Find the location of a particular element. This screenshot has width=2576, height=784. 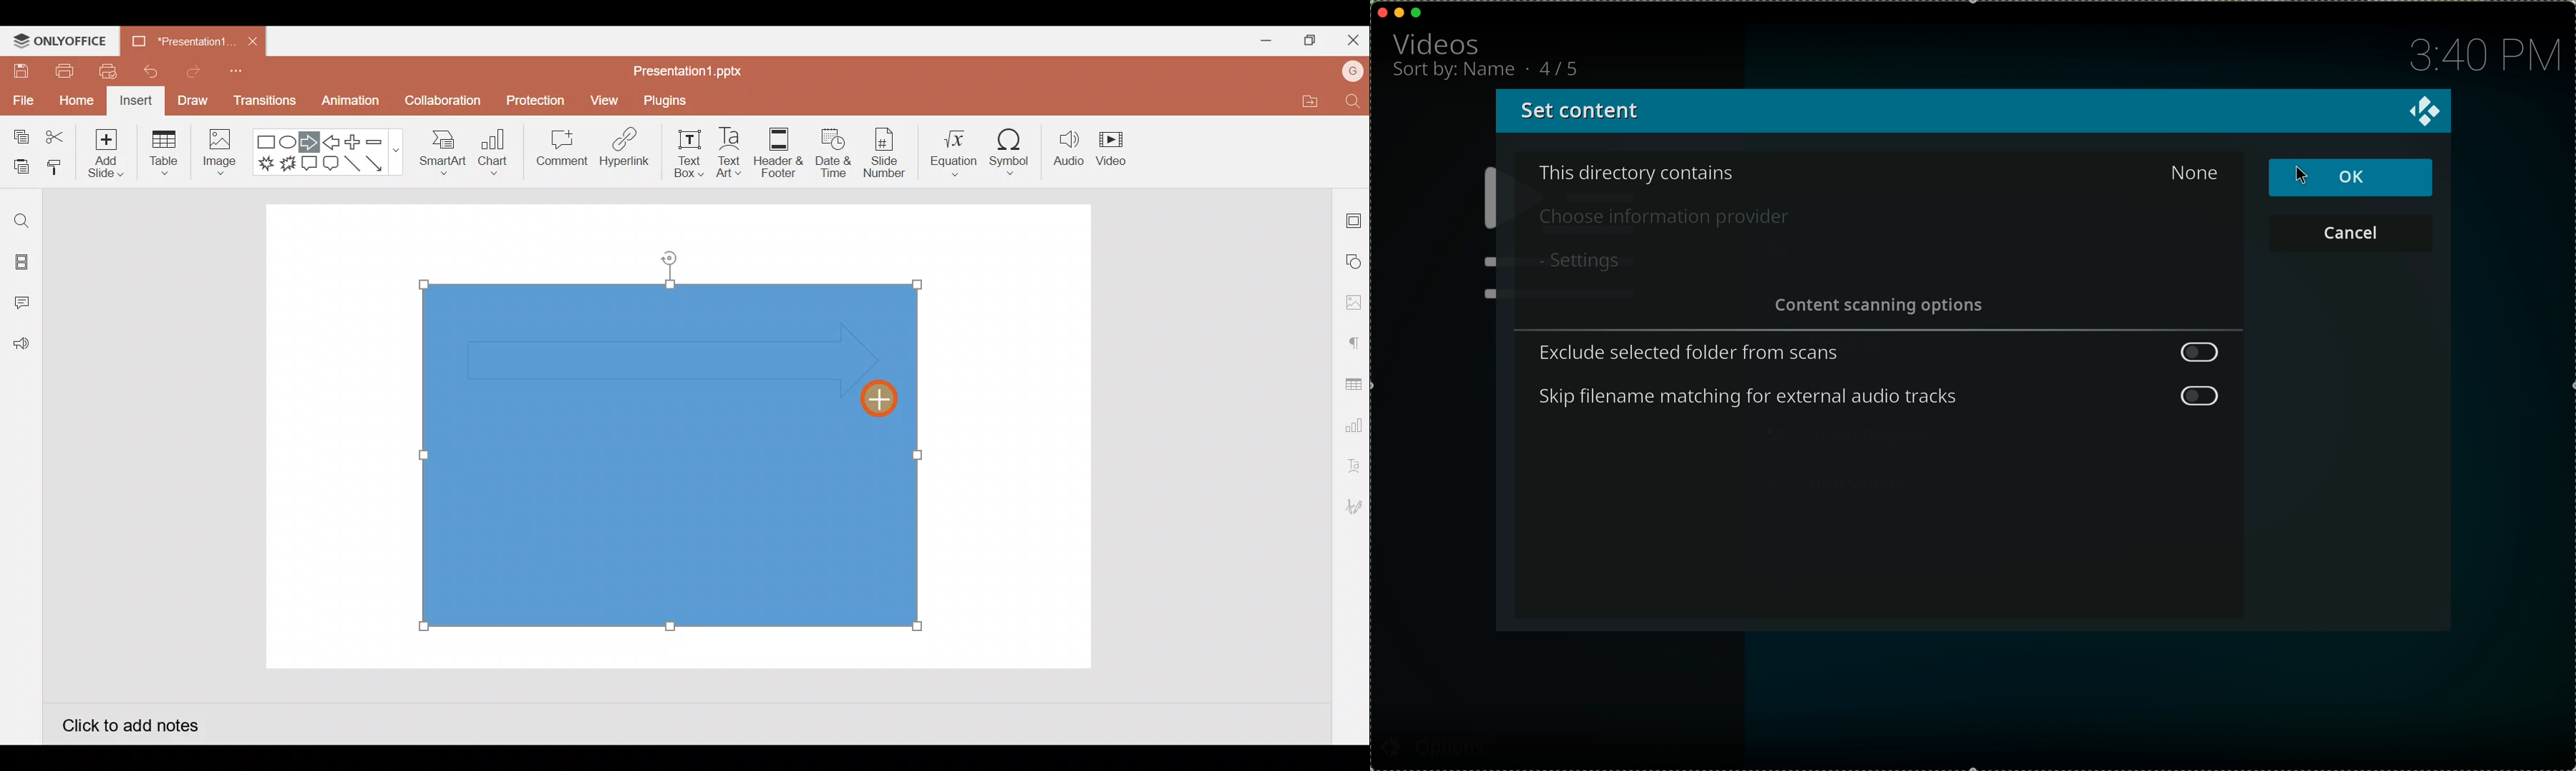

Right arrow is located at coordinates (309, 143).